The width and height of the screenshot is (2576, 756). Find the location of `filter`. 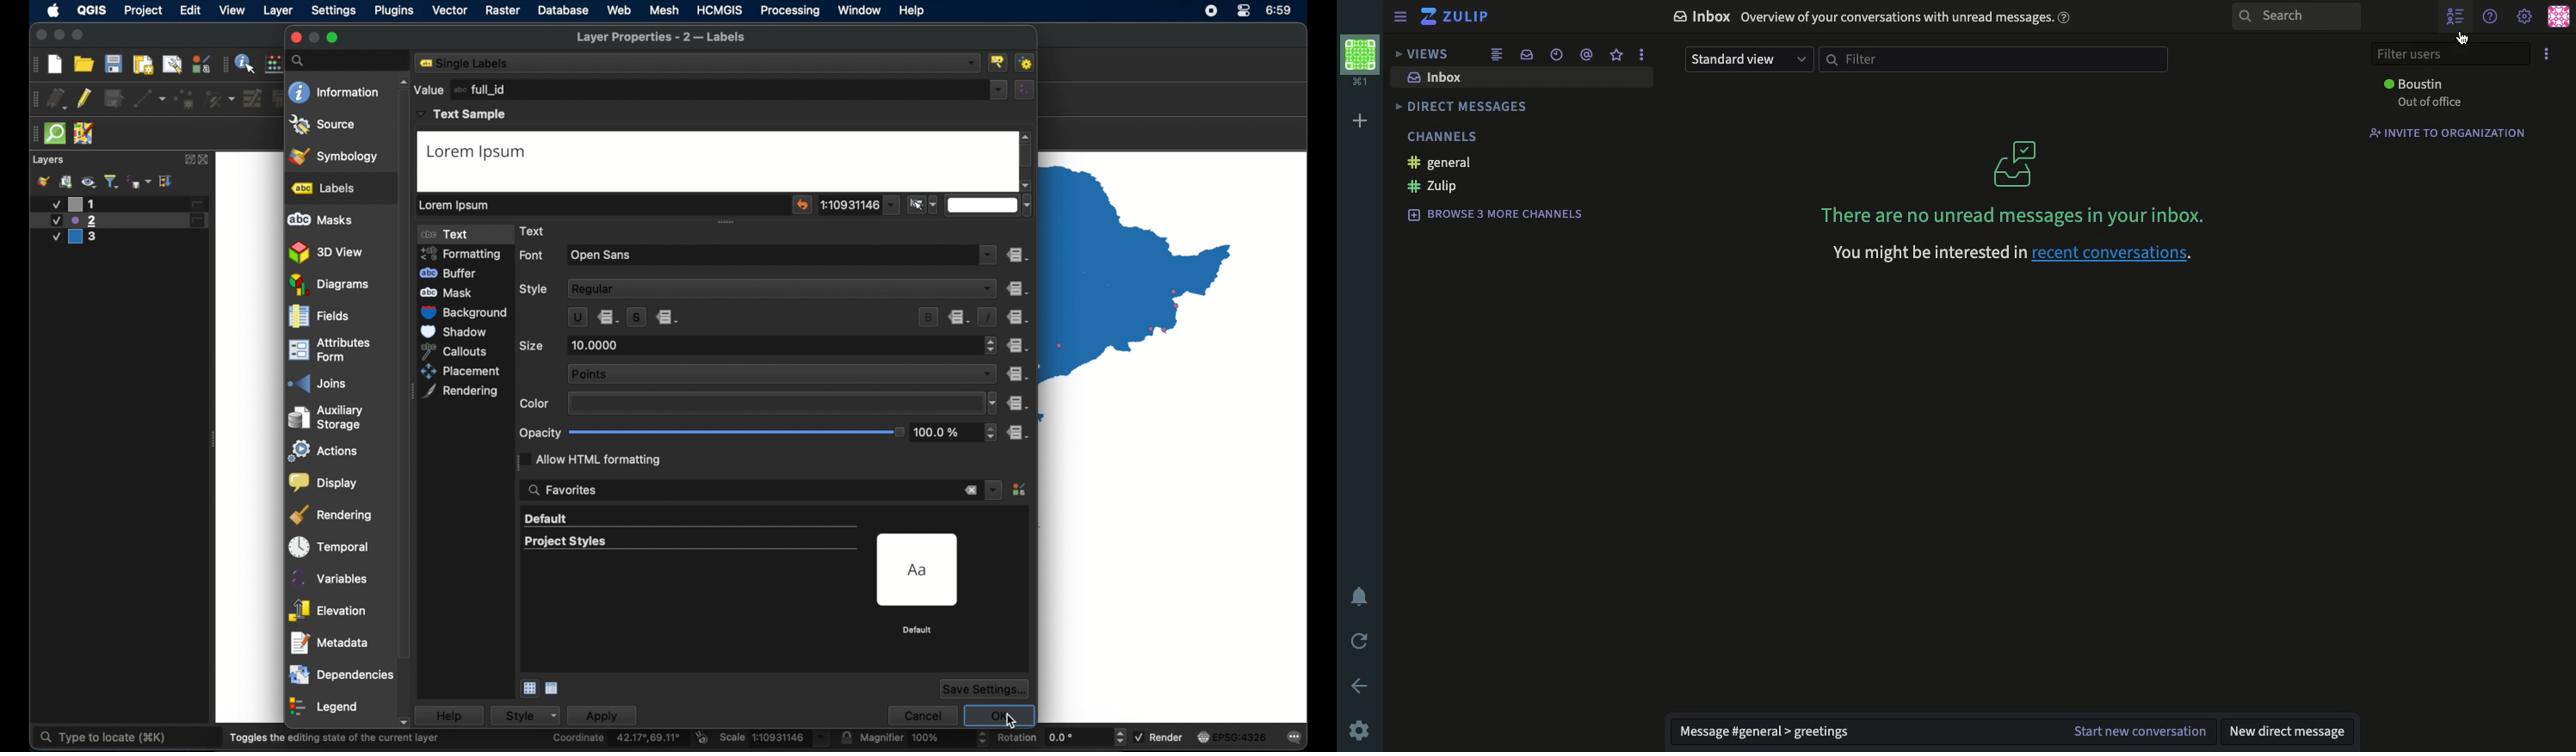

filter is located at coordinates (1995, 59).